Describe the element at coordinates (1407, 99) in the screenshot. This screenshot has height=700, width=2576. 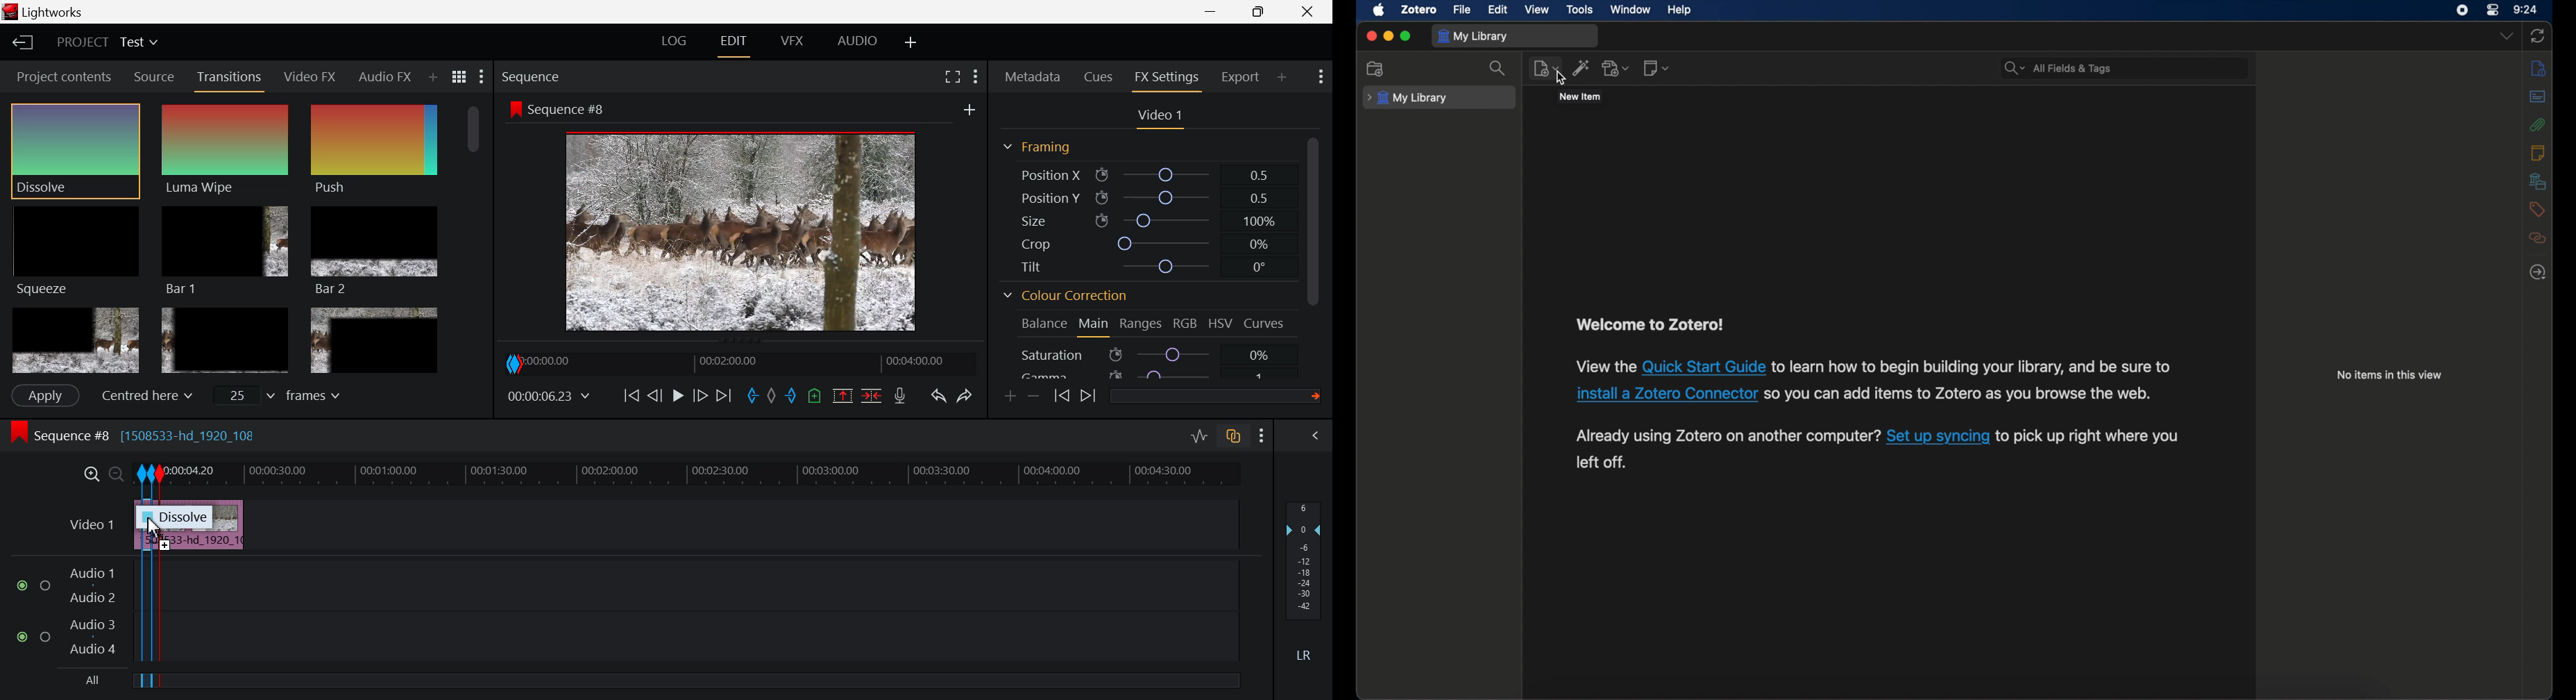
I see `my library` at that location.